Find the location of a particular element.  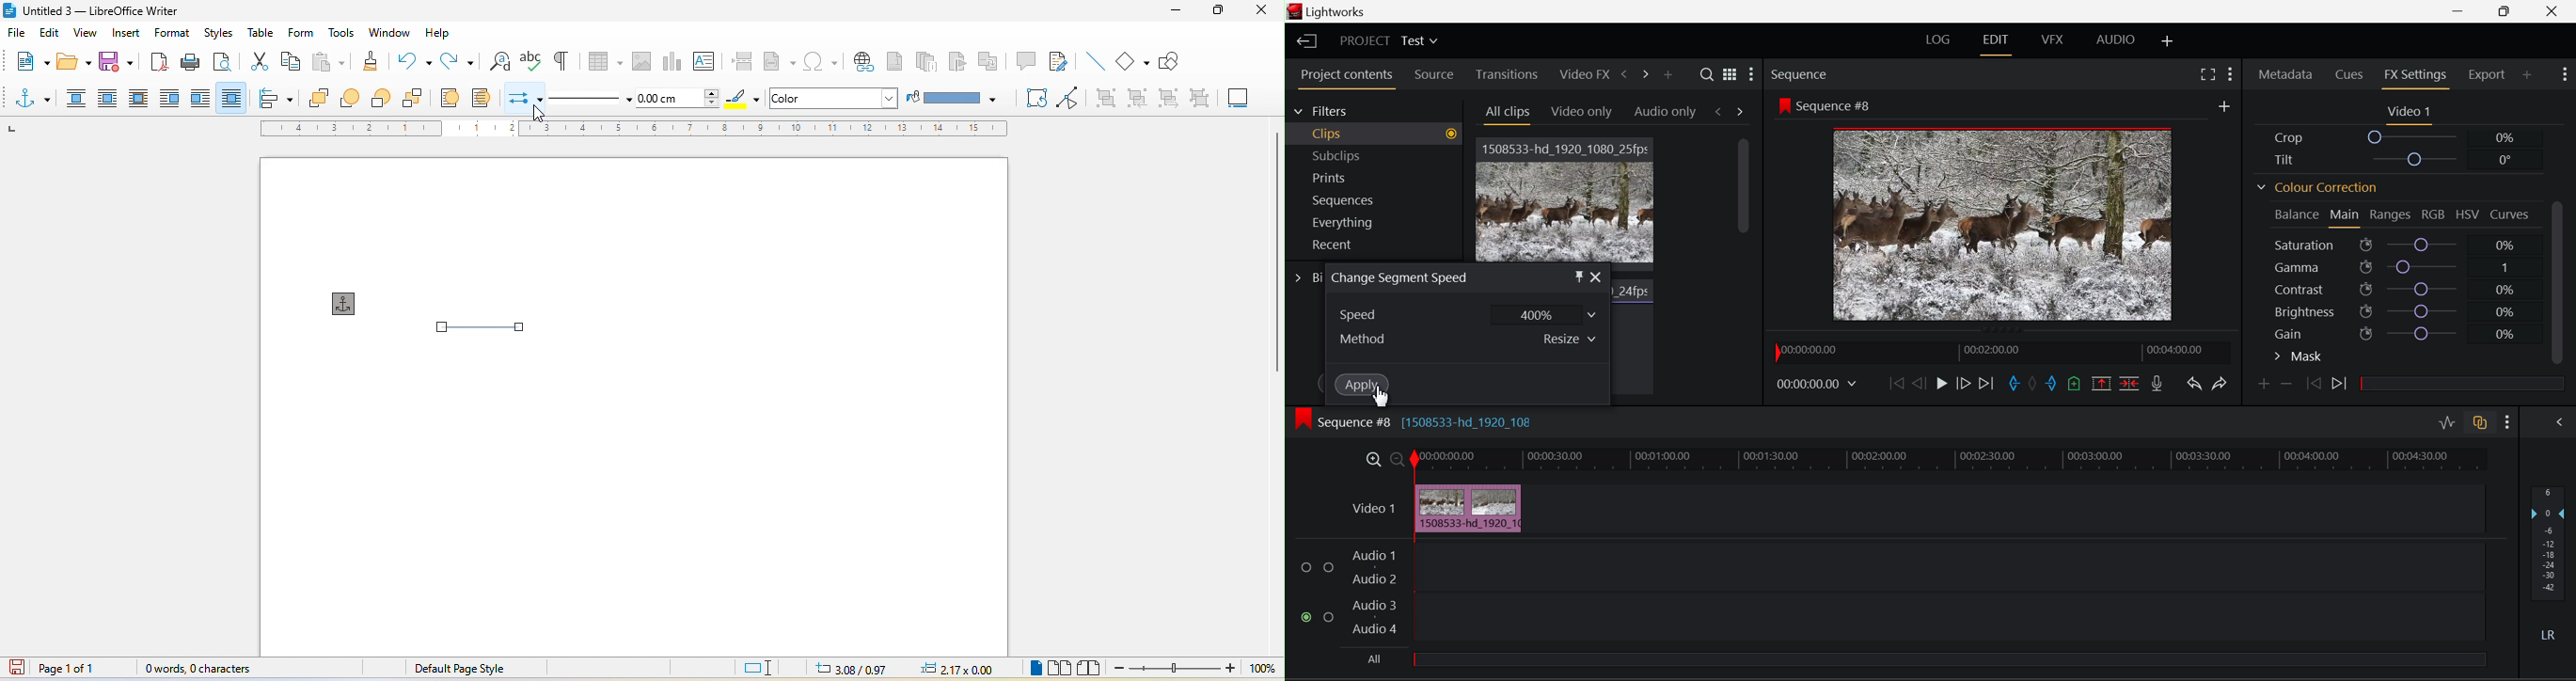

enter group is located at coordinates (1138, 97).